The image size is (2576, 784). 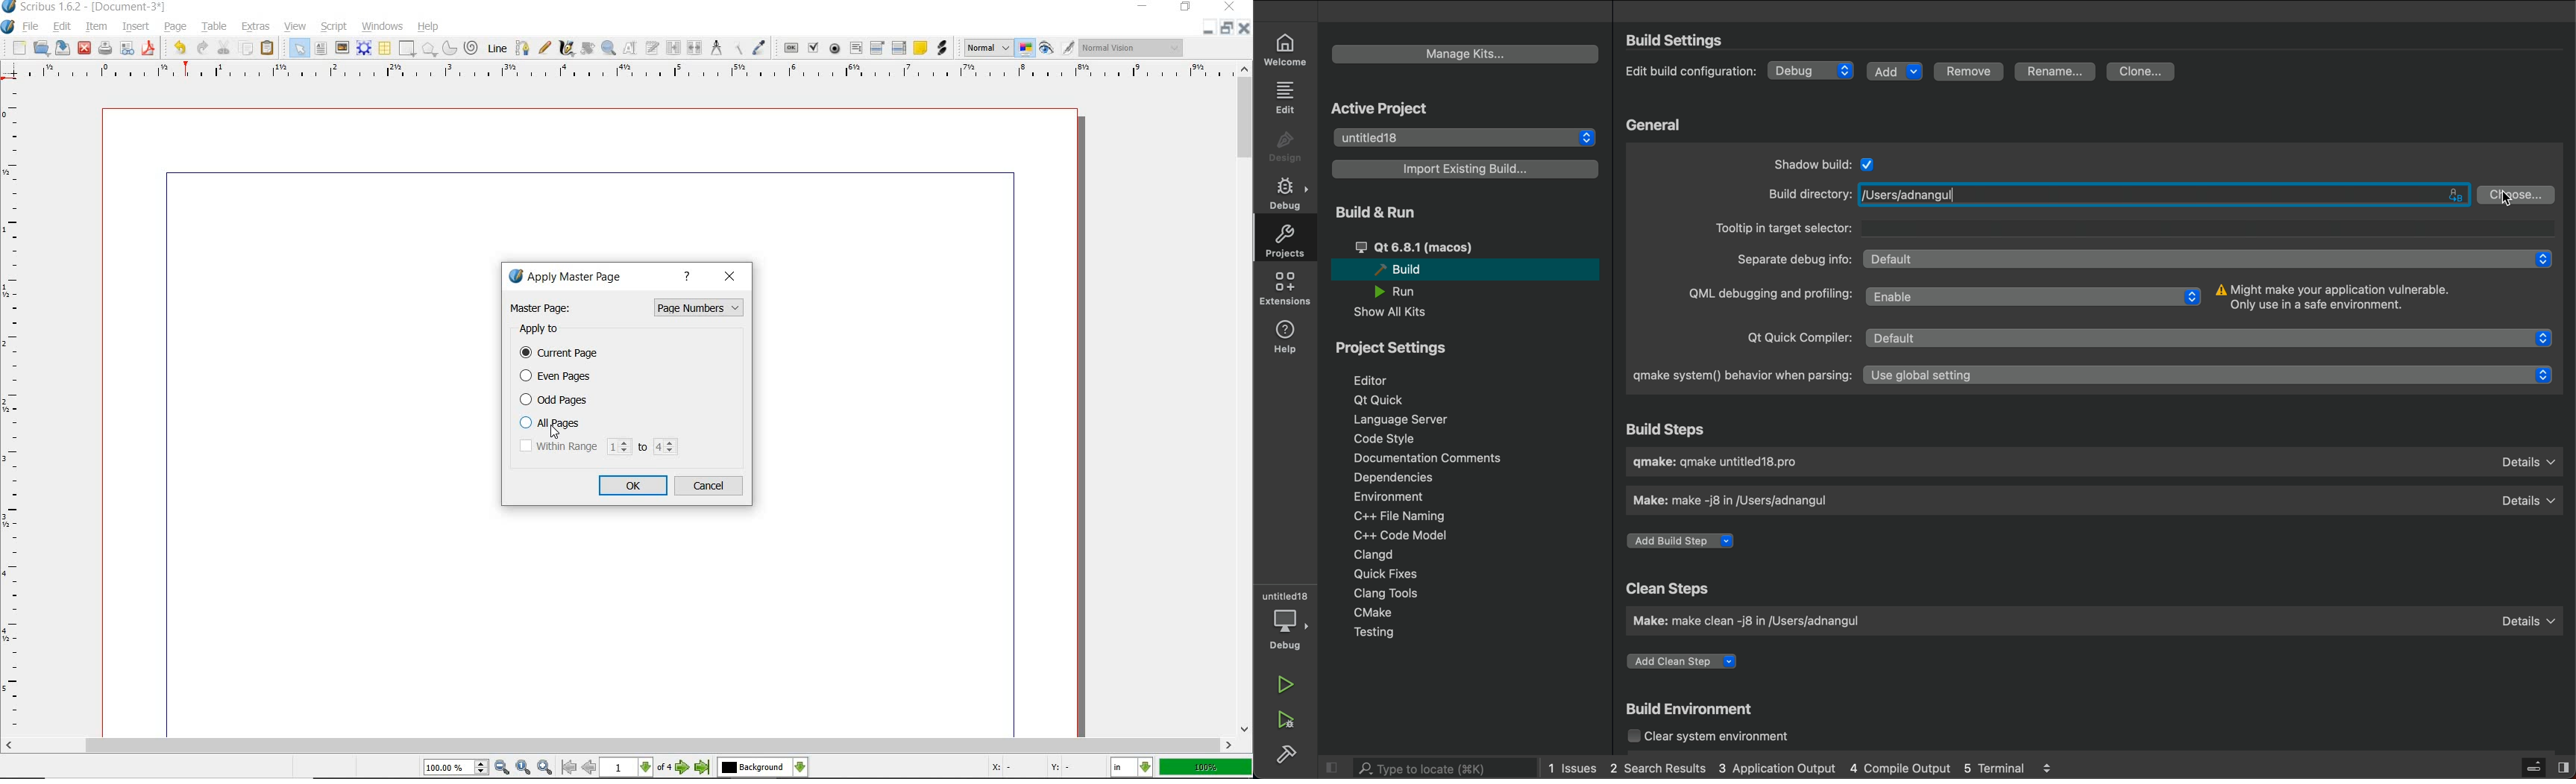 What do you see at coordinates (2213, 376) in the screenshot?
I see `Use global setting` at bounding box center [2213, 376].